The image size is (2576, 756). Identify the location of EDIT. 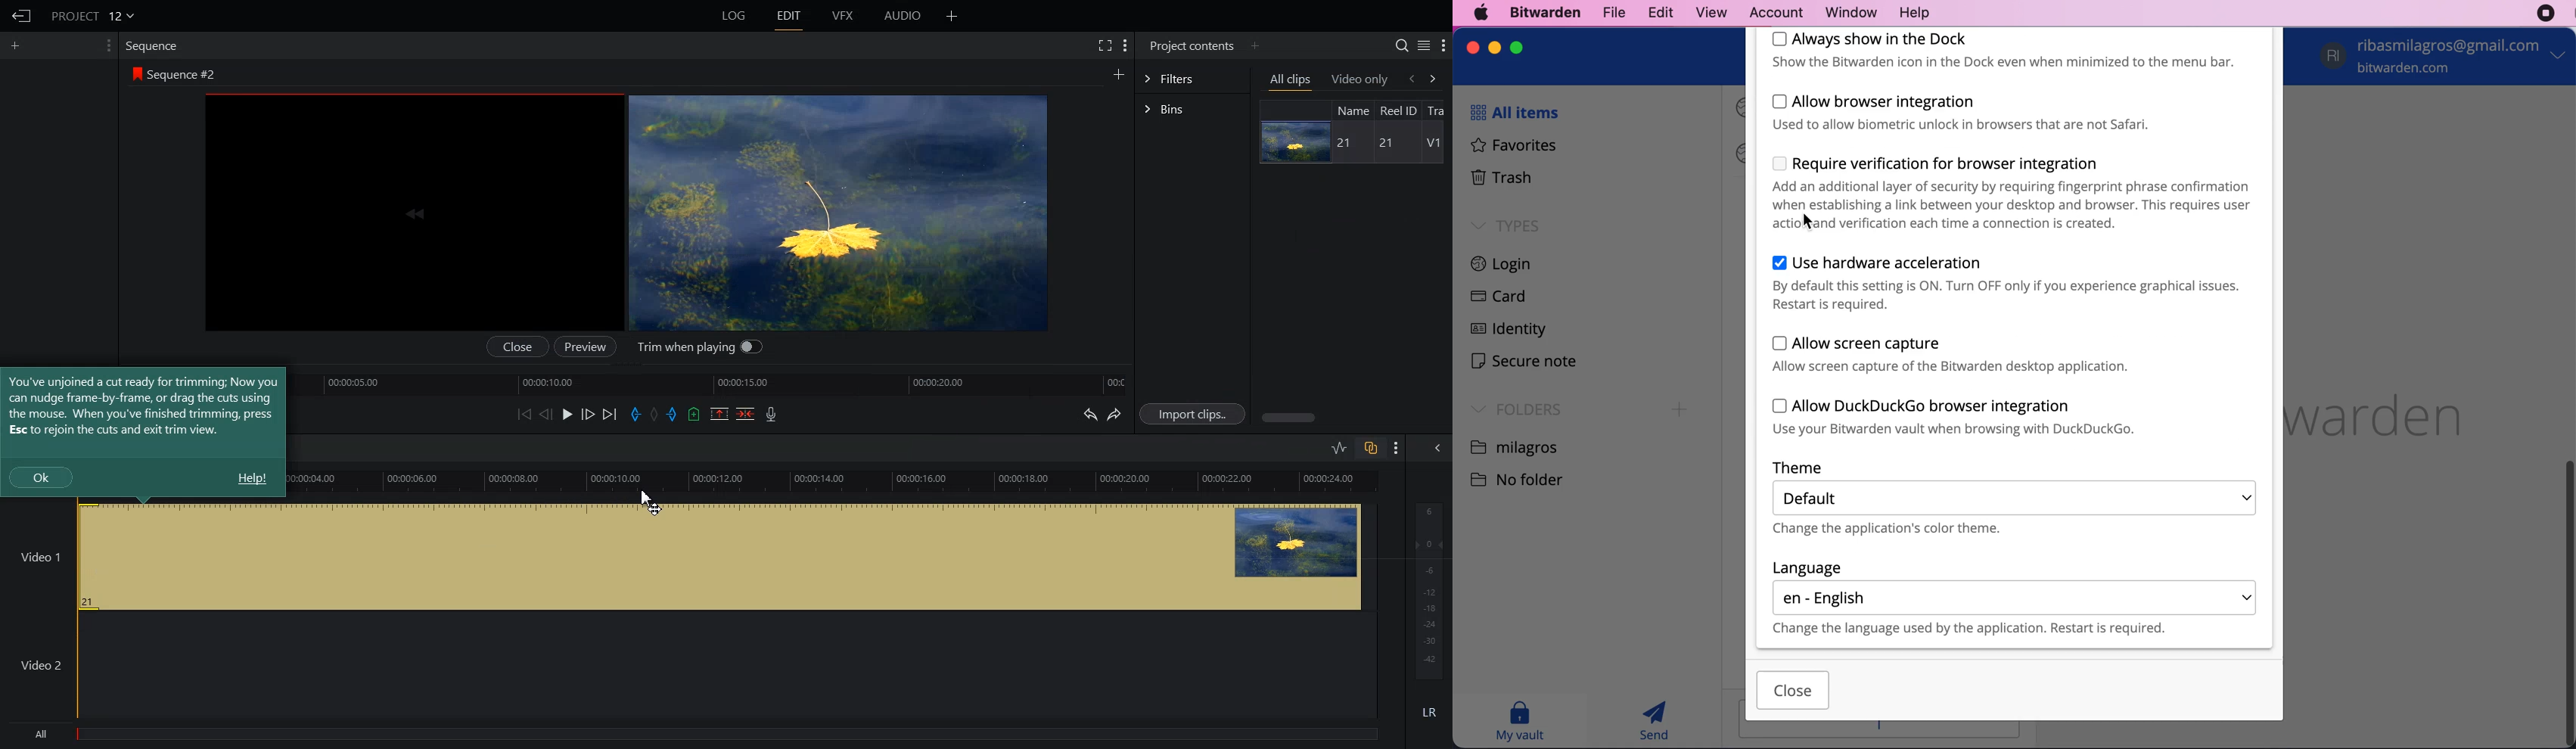
(788, 16).